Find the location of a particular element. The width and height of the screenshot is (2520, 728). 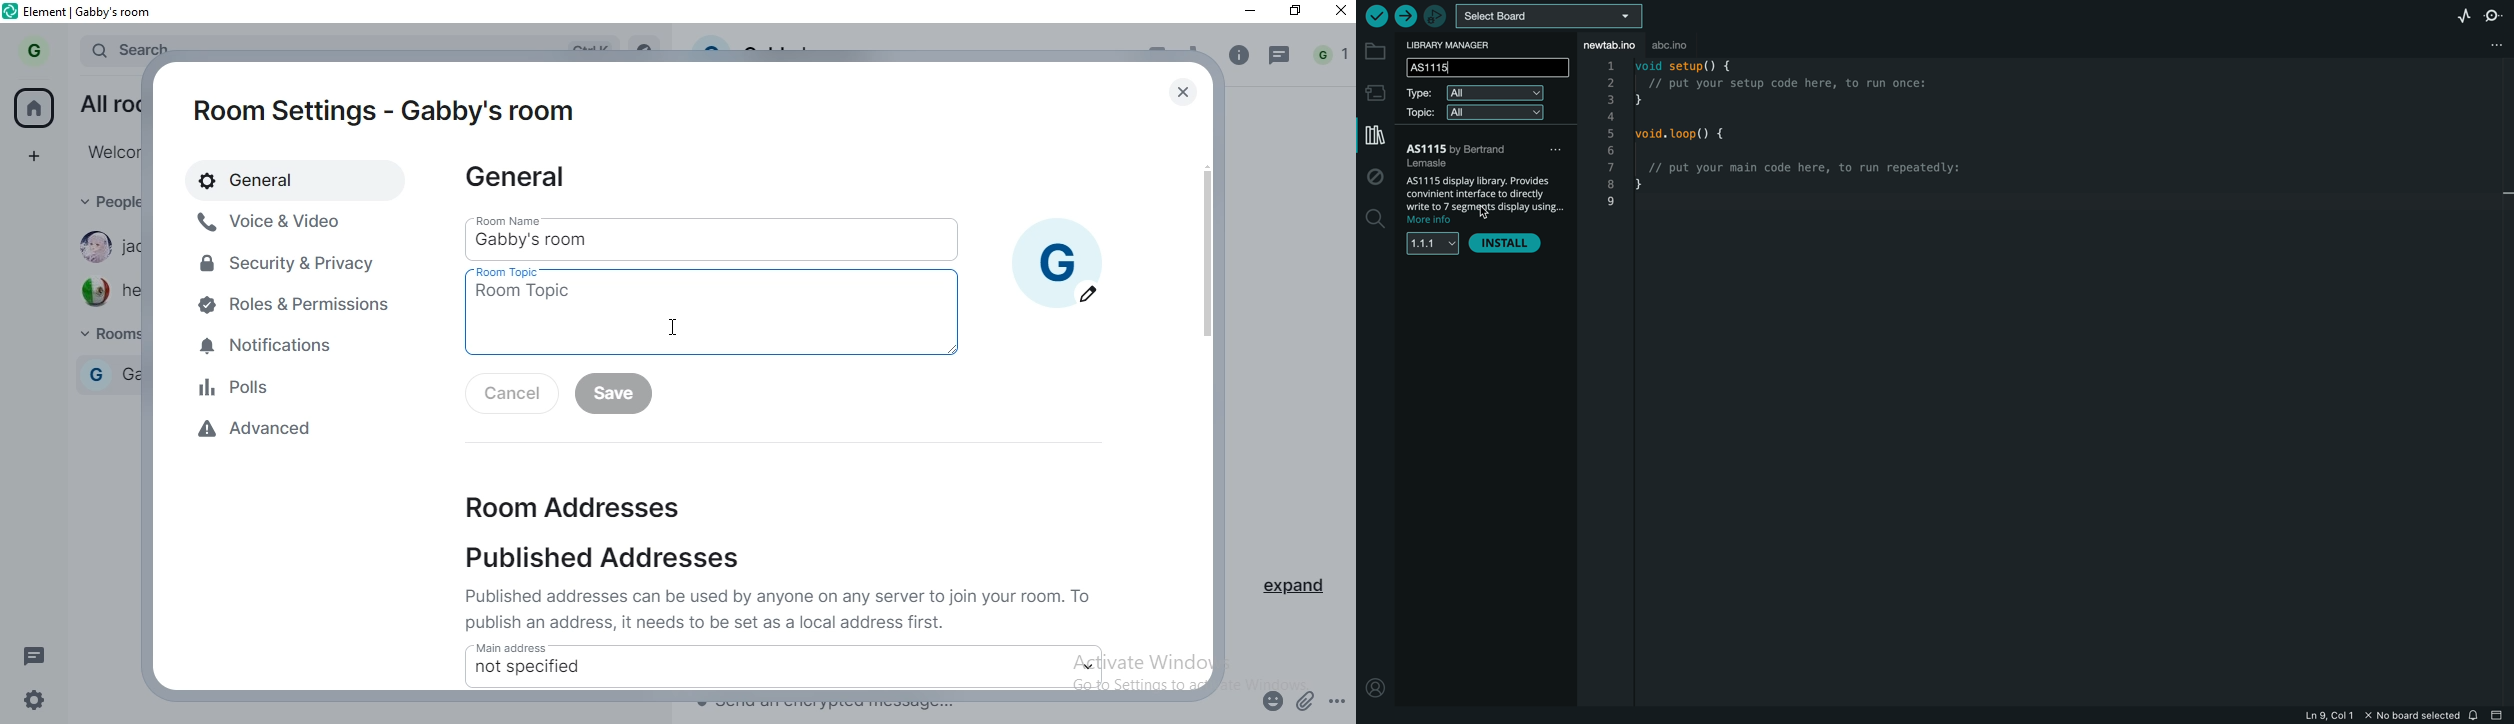

minimise is located at coordinates (1250, 14).